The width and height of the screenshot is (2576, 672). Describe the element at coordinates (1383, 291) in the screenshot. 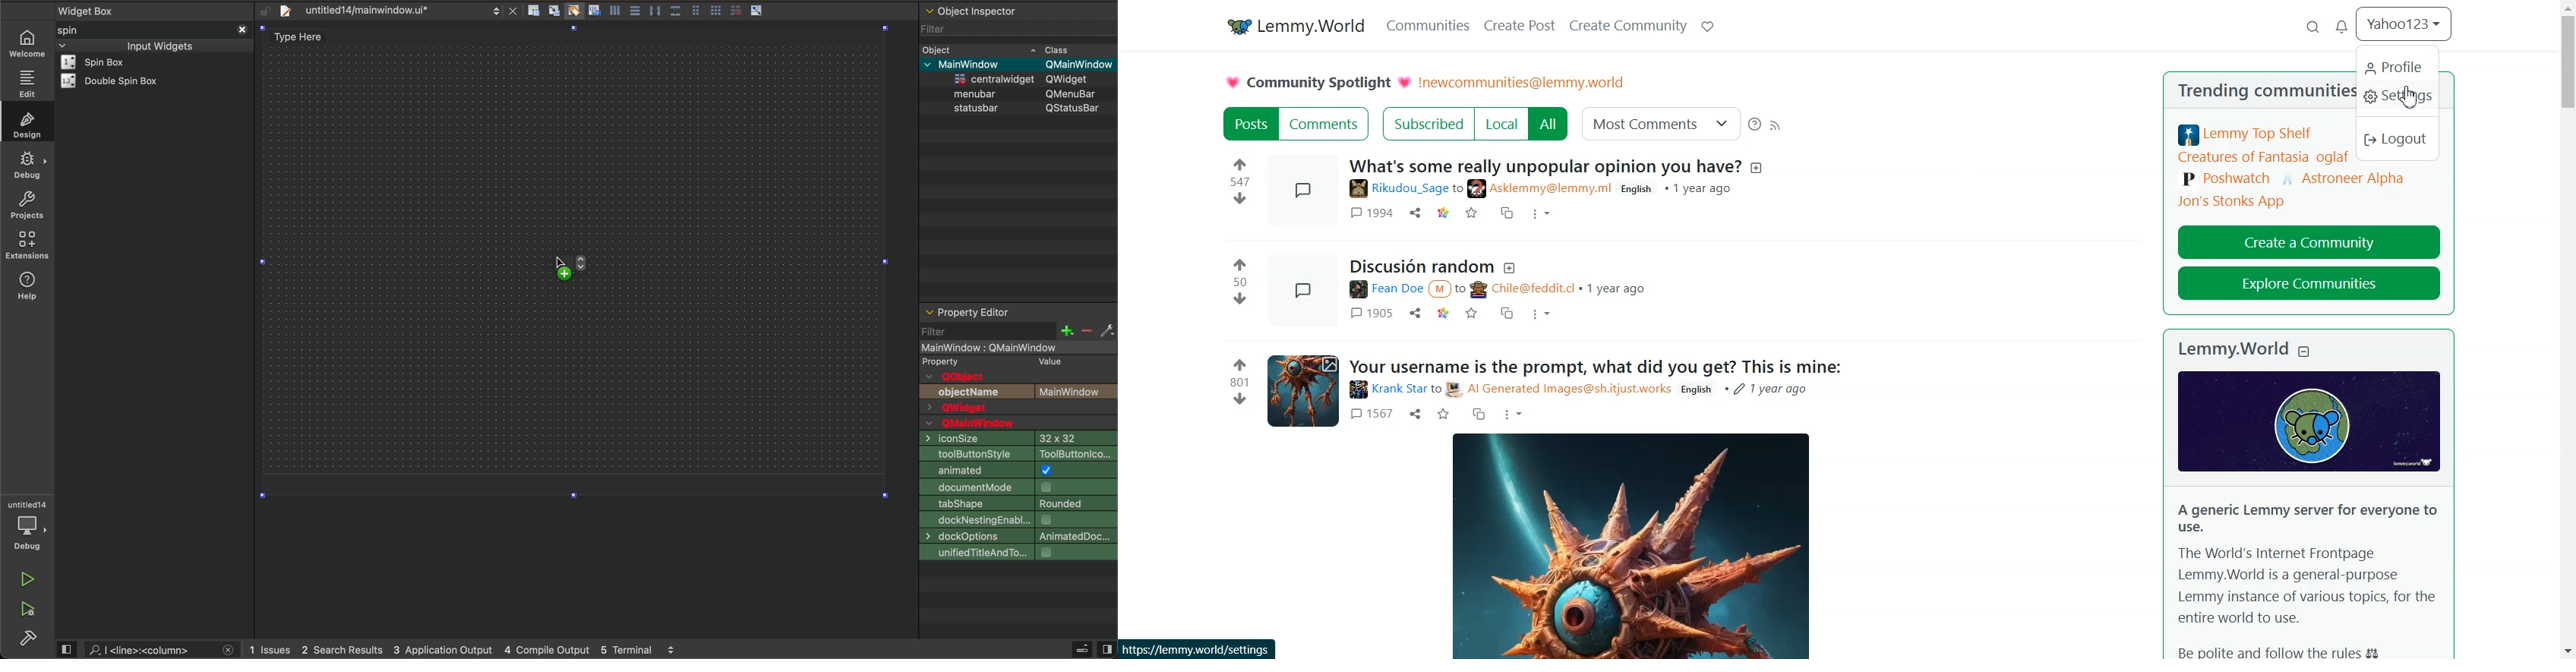

I see `fean doe` at that location.